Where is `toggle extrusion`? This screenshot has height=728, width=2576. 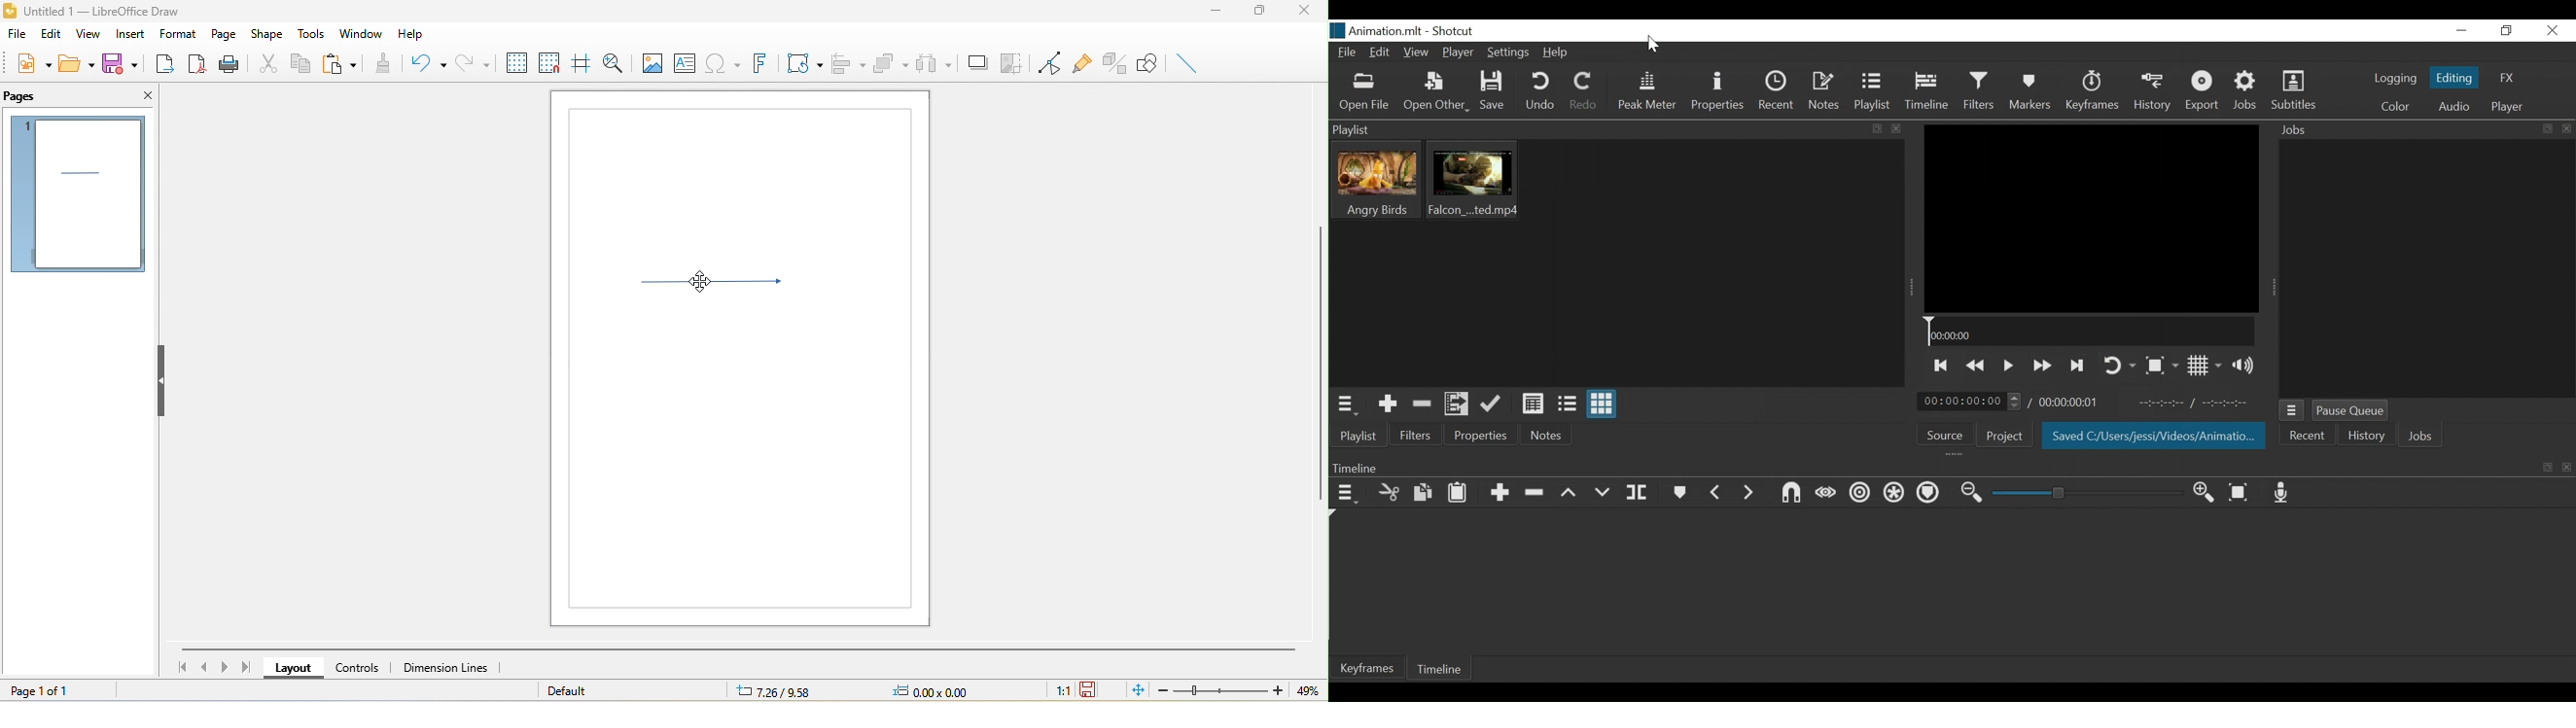 toggle extrusion is located at coordinates (1114, 63).